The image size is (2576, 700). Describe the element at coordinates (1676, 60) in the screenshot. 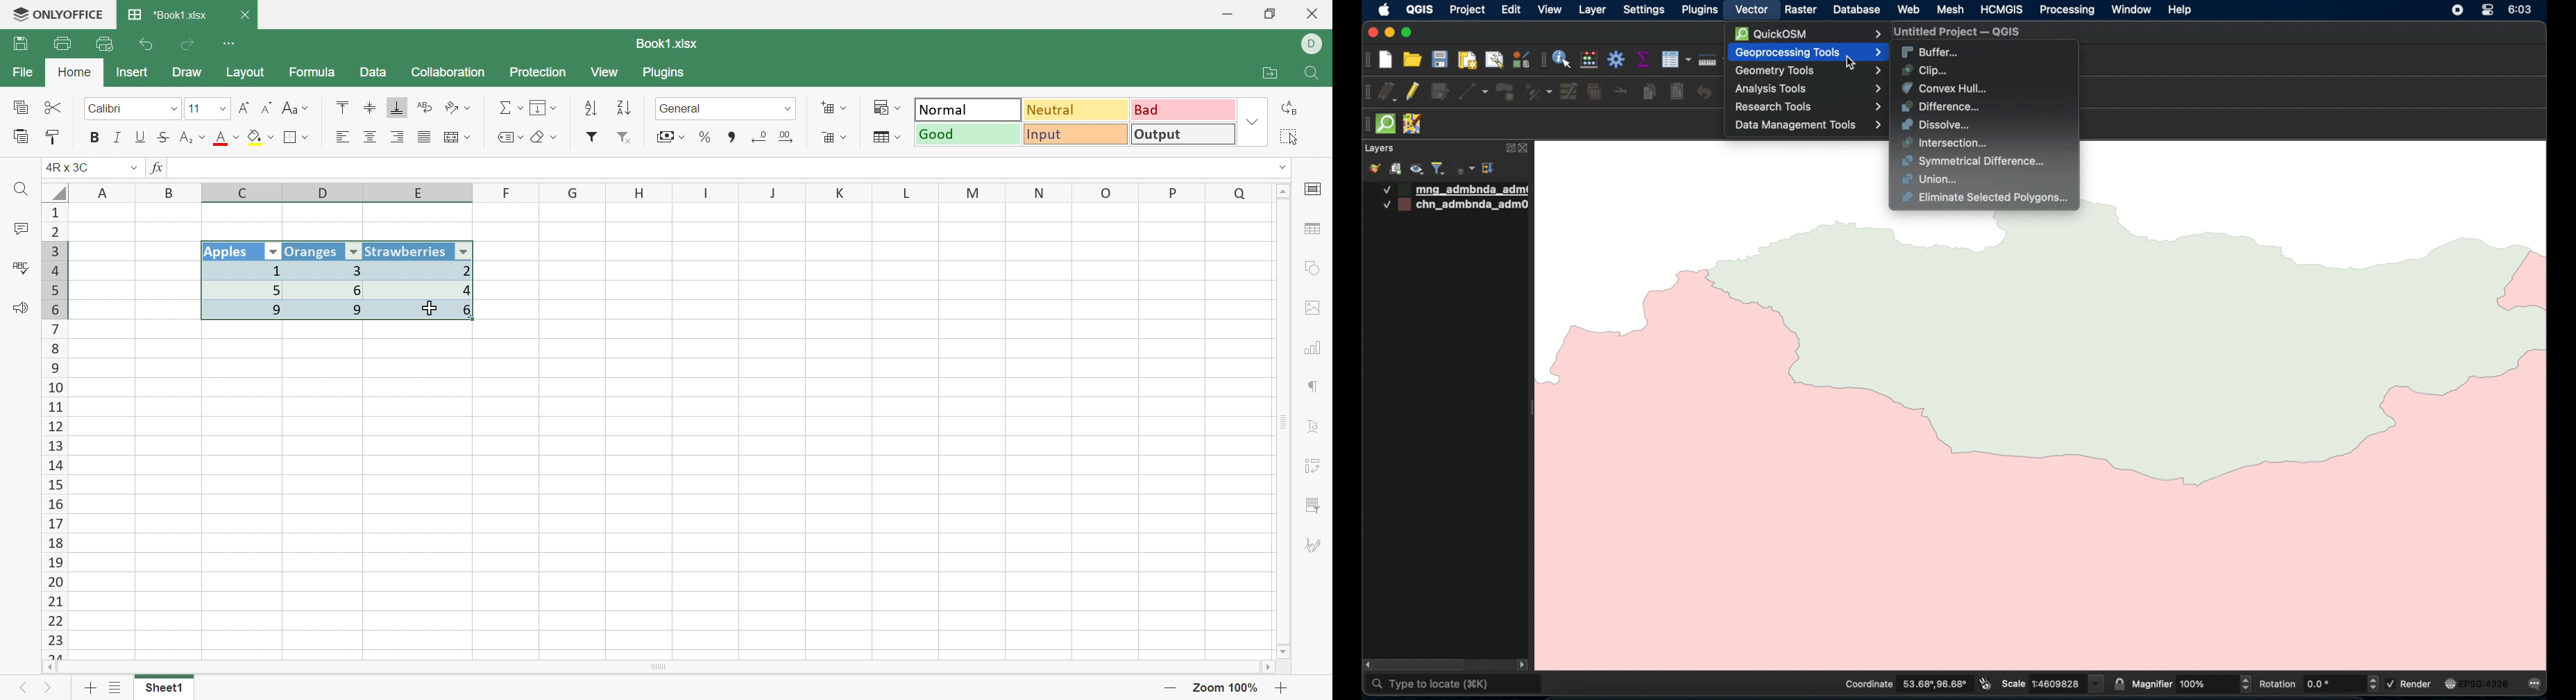

I see `open attribute table` at that location.